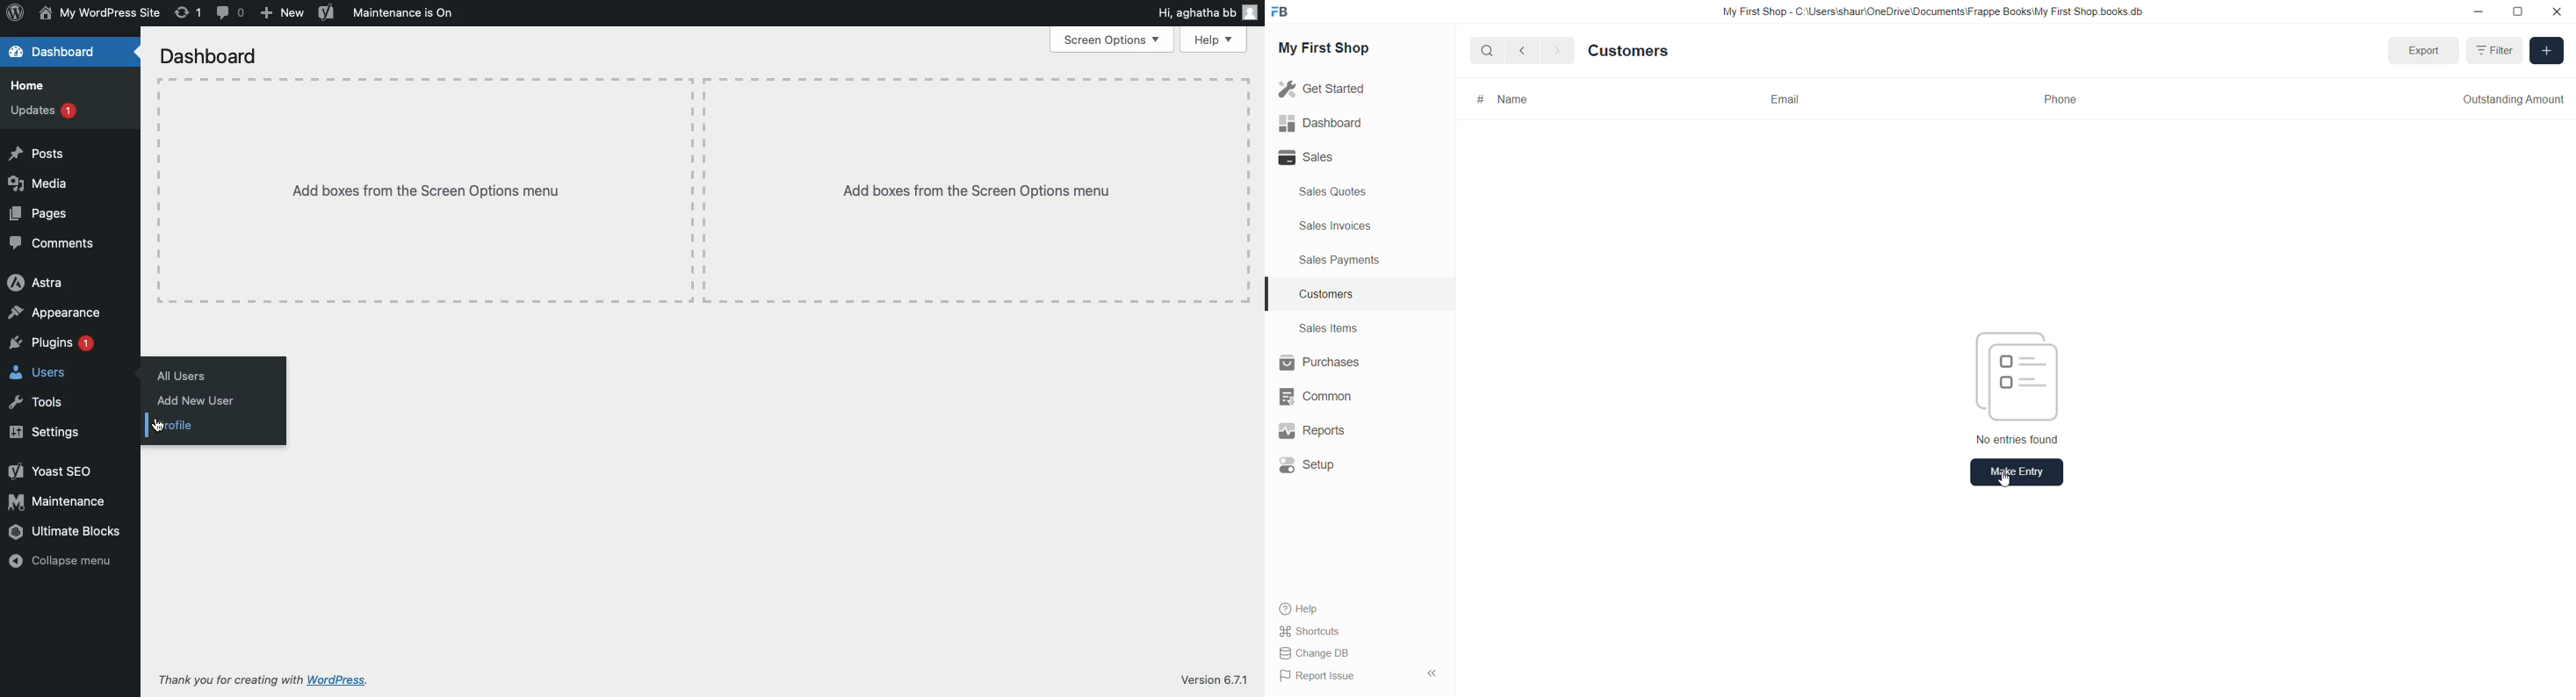  I want to click on Users, so click(41, 374).